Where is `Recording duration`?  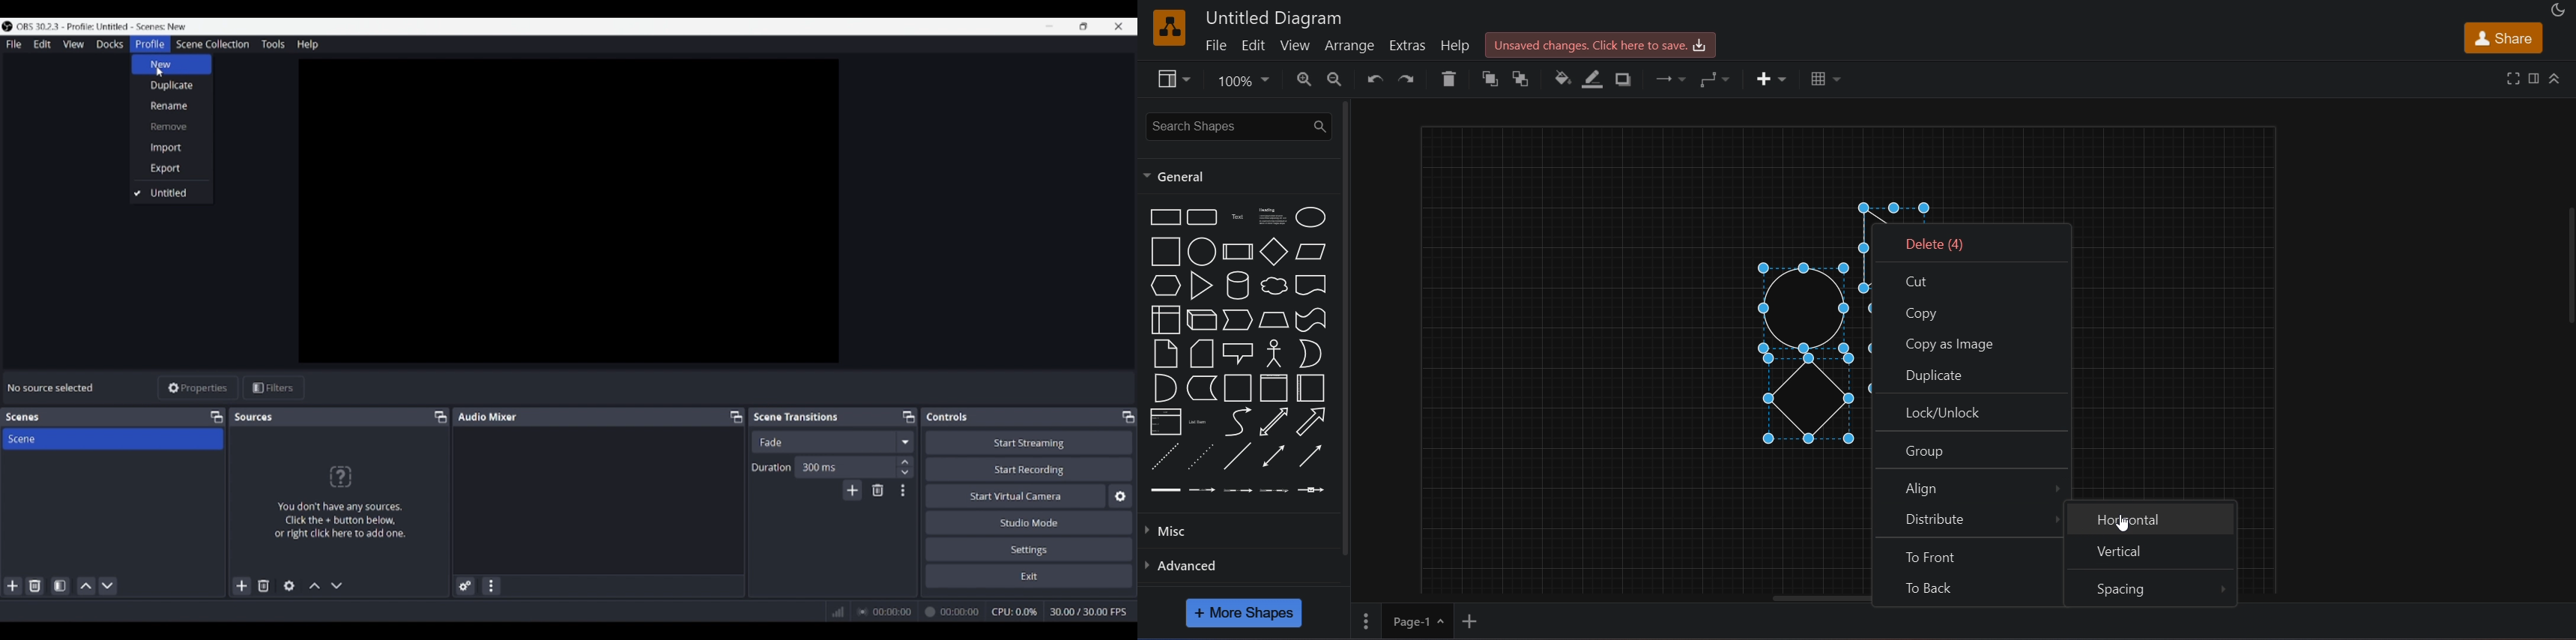 Recording duration is located at coordinates (918, 612).